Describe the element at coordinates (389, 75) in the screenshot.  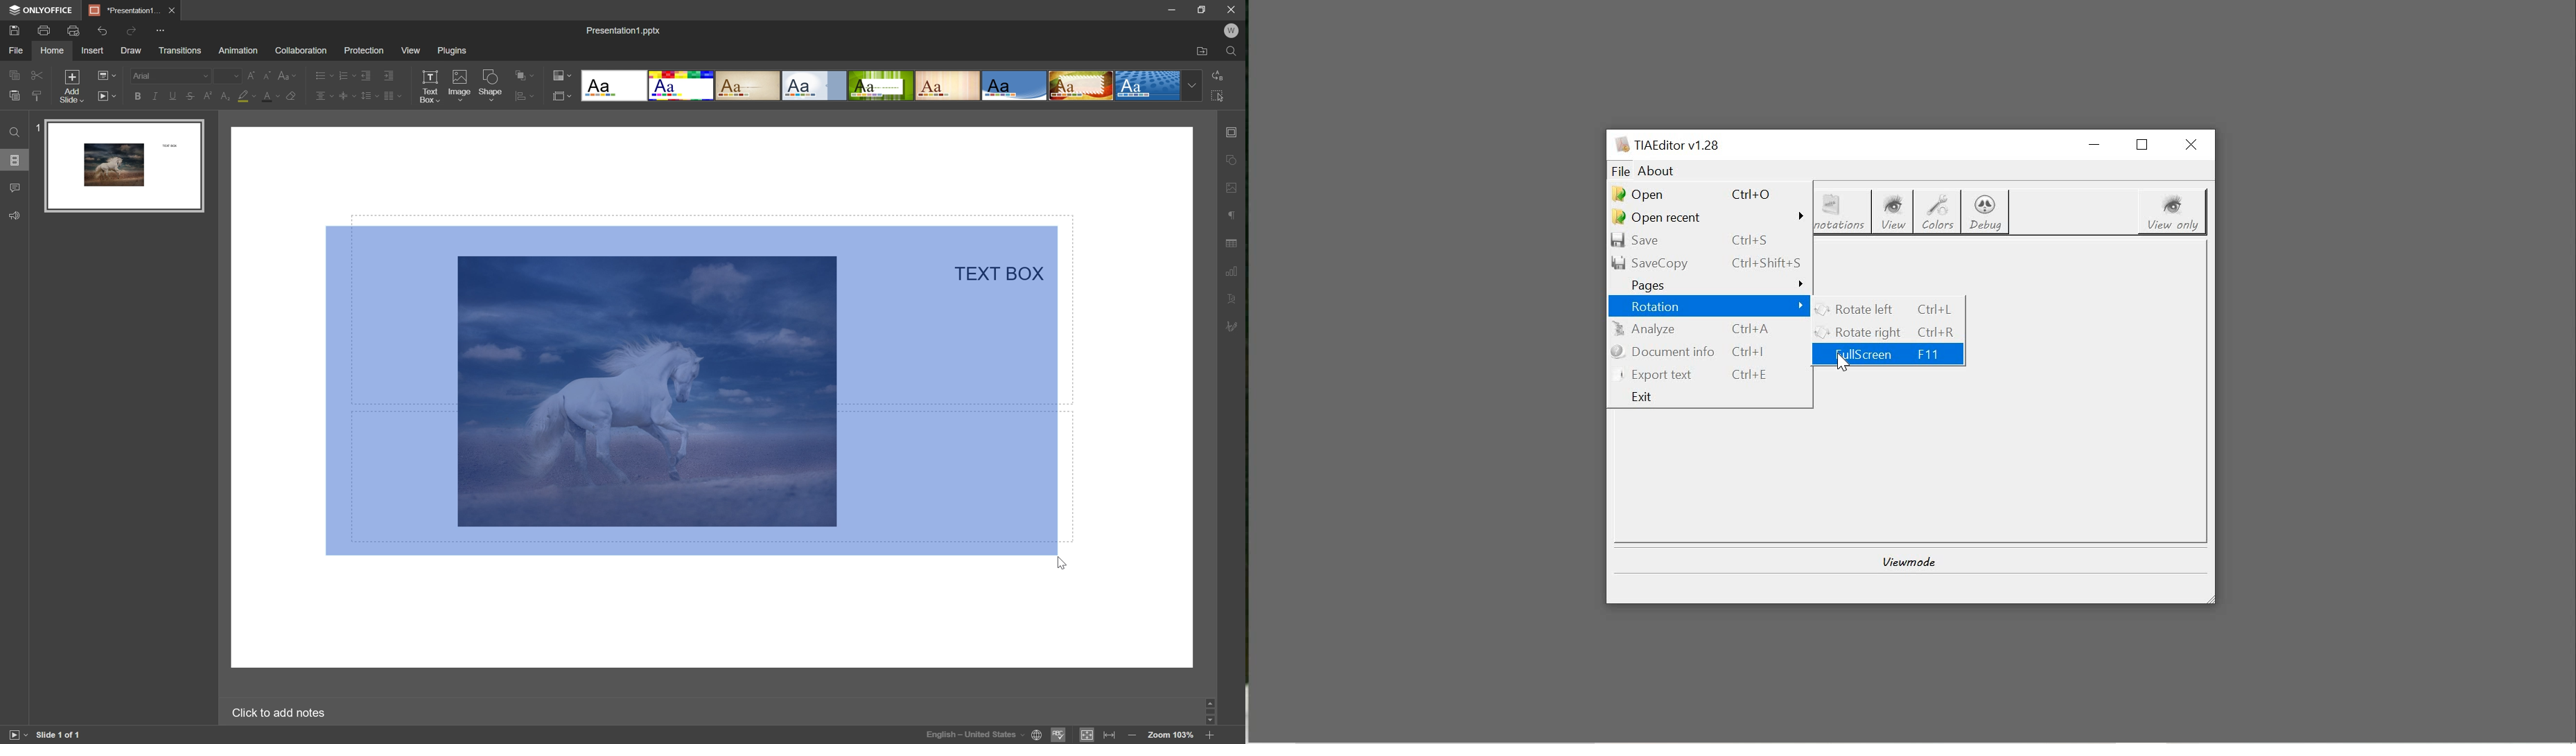
I see `increase indent` at that location.